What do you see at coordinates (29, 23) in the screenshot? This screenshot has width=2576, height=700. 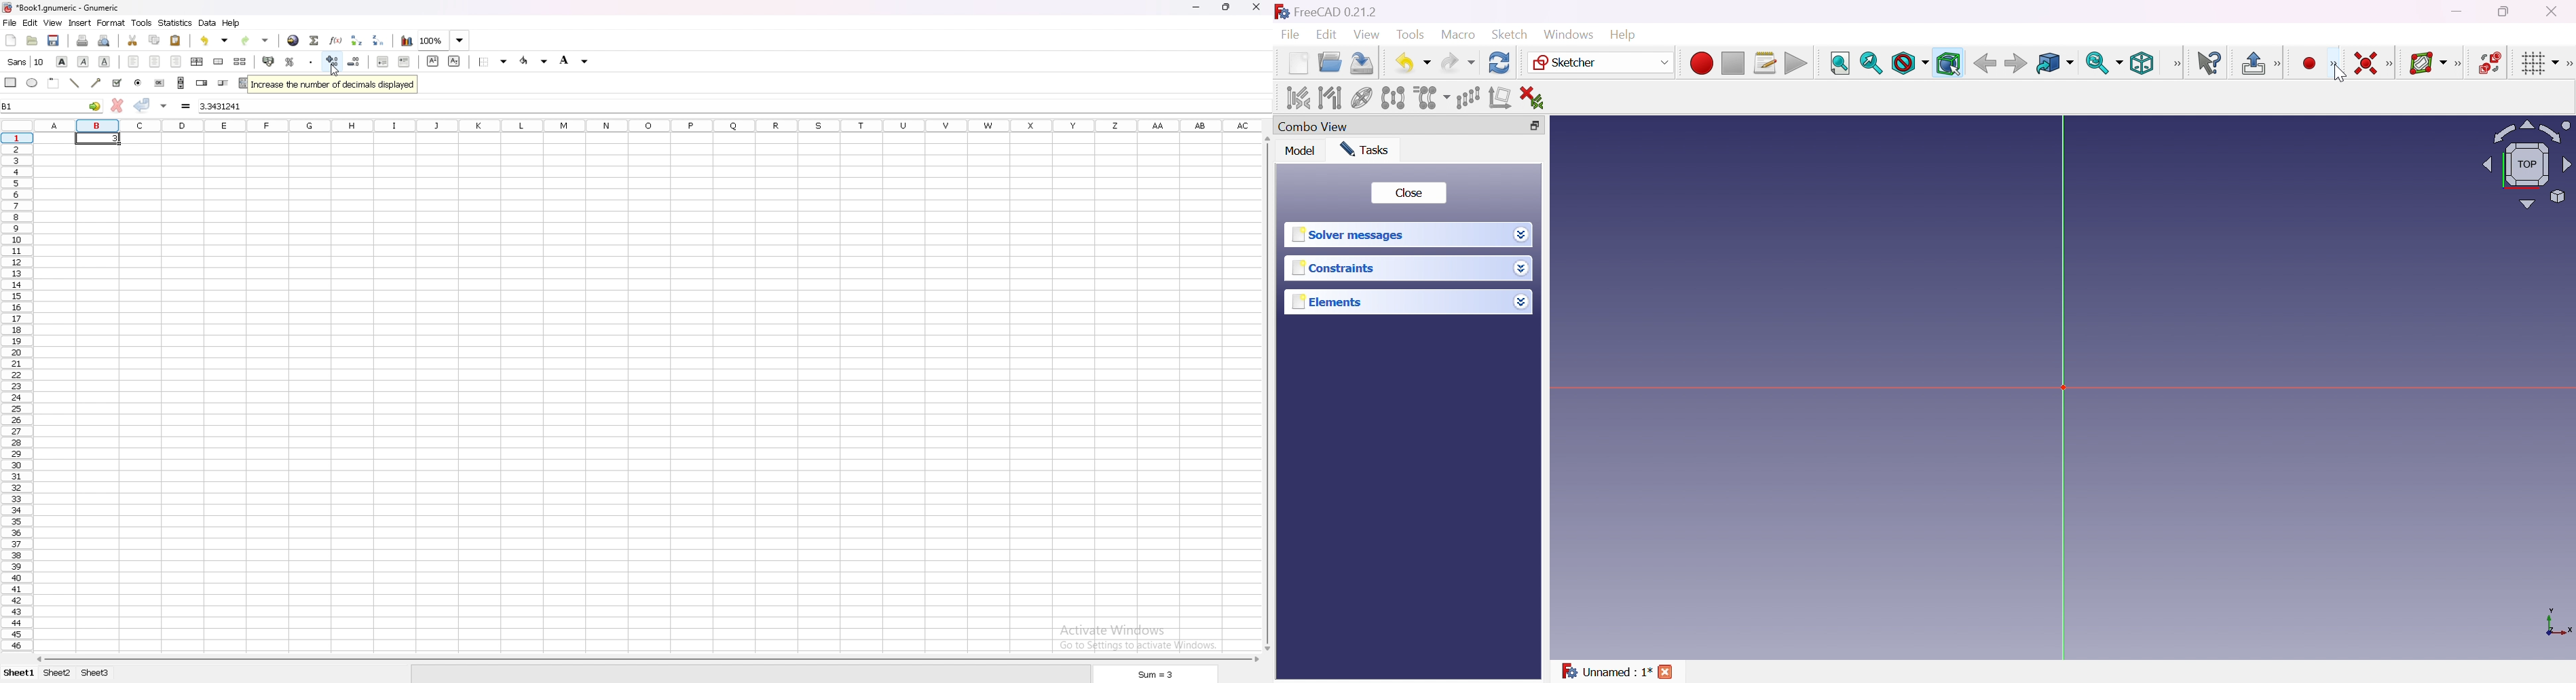 I see `edit` at bounding box center [29, 23].